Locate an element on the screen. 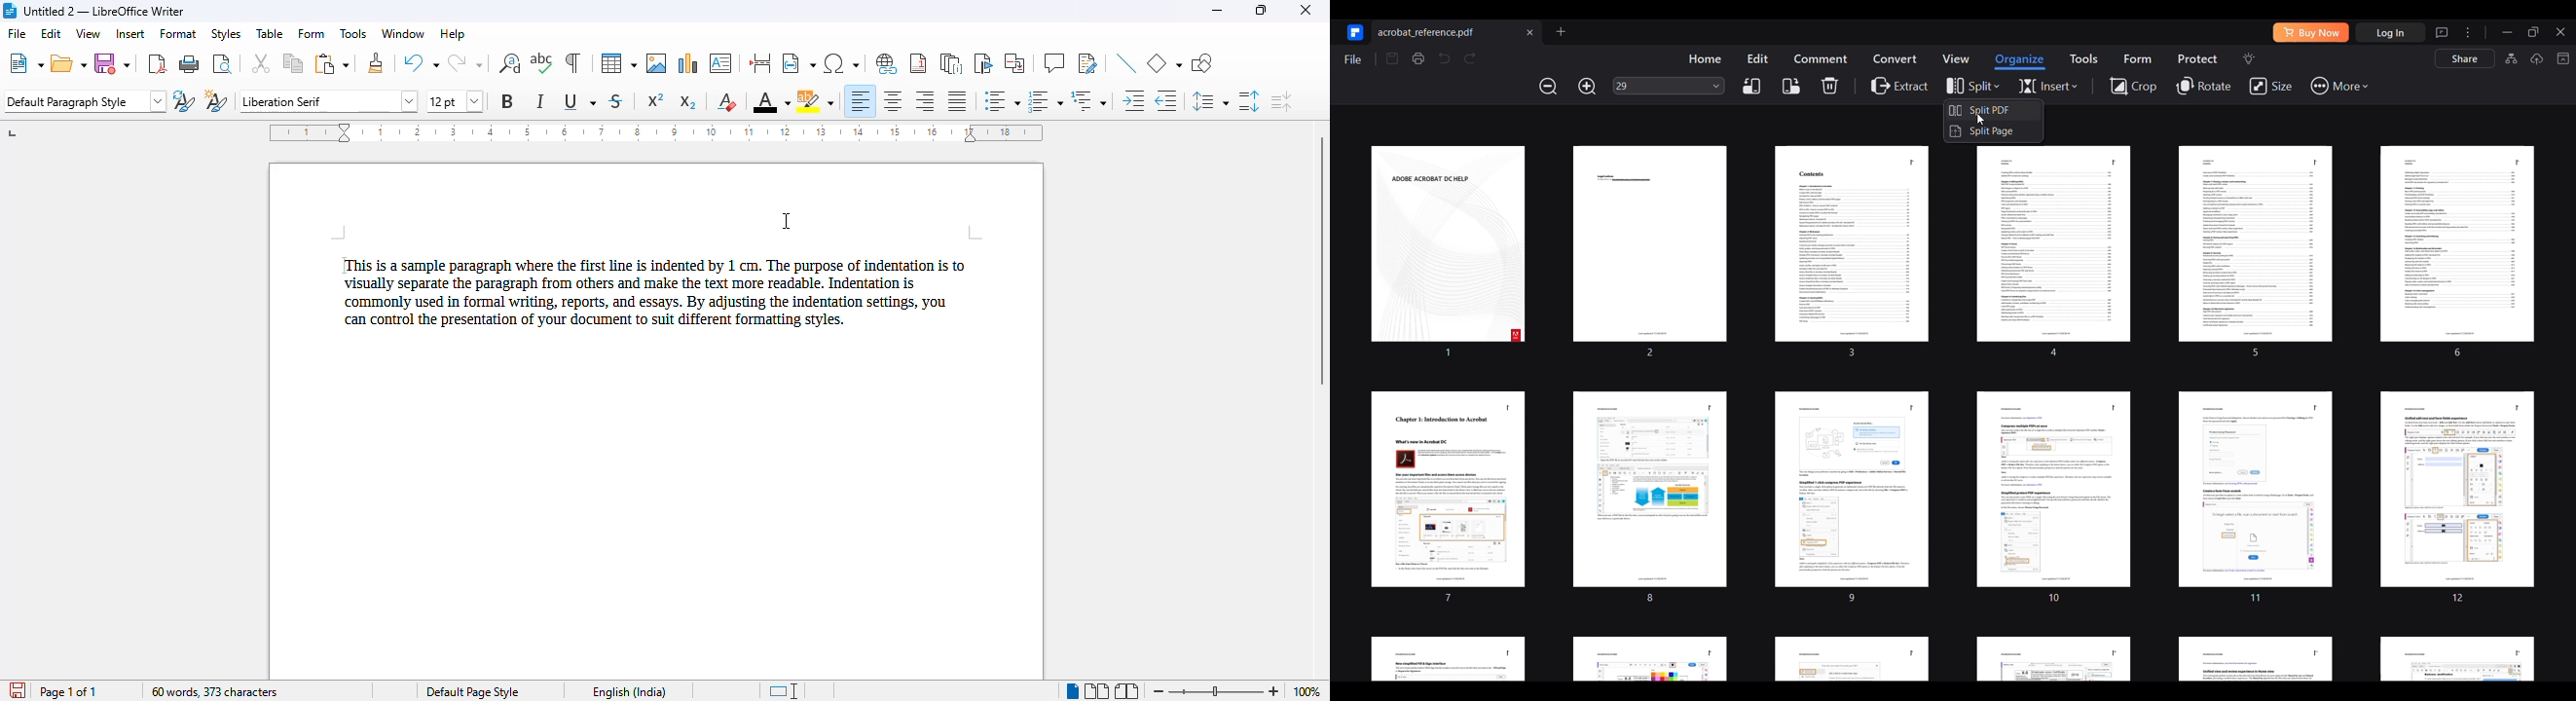 The height and width of the screenshot is (728, 2576). View of PDF pages along with numbering under Organize menu is located at coordinates (1950, 410).